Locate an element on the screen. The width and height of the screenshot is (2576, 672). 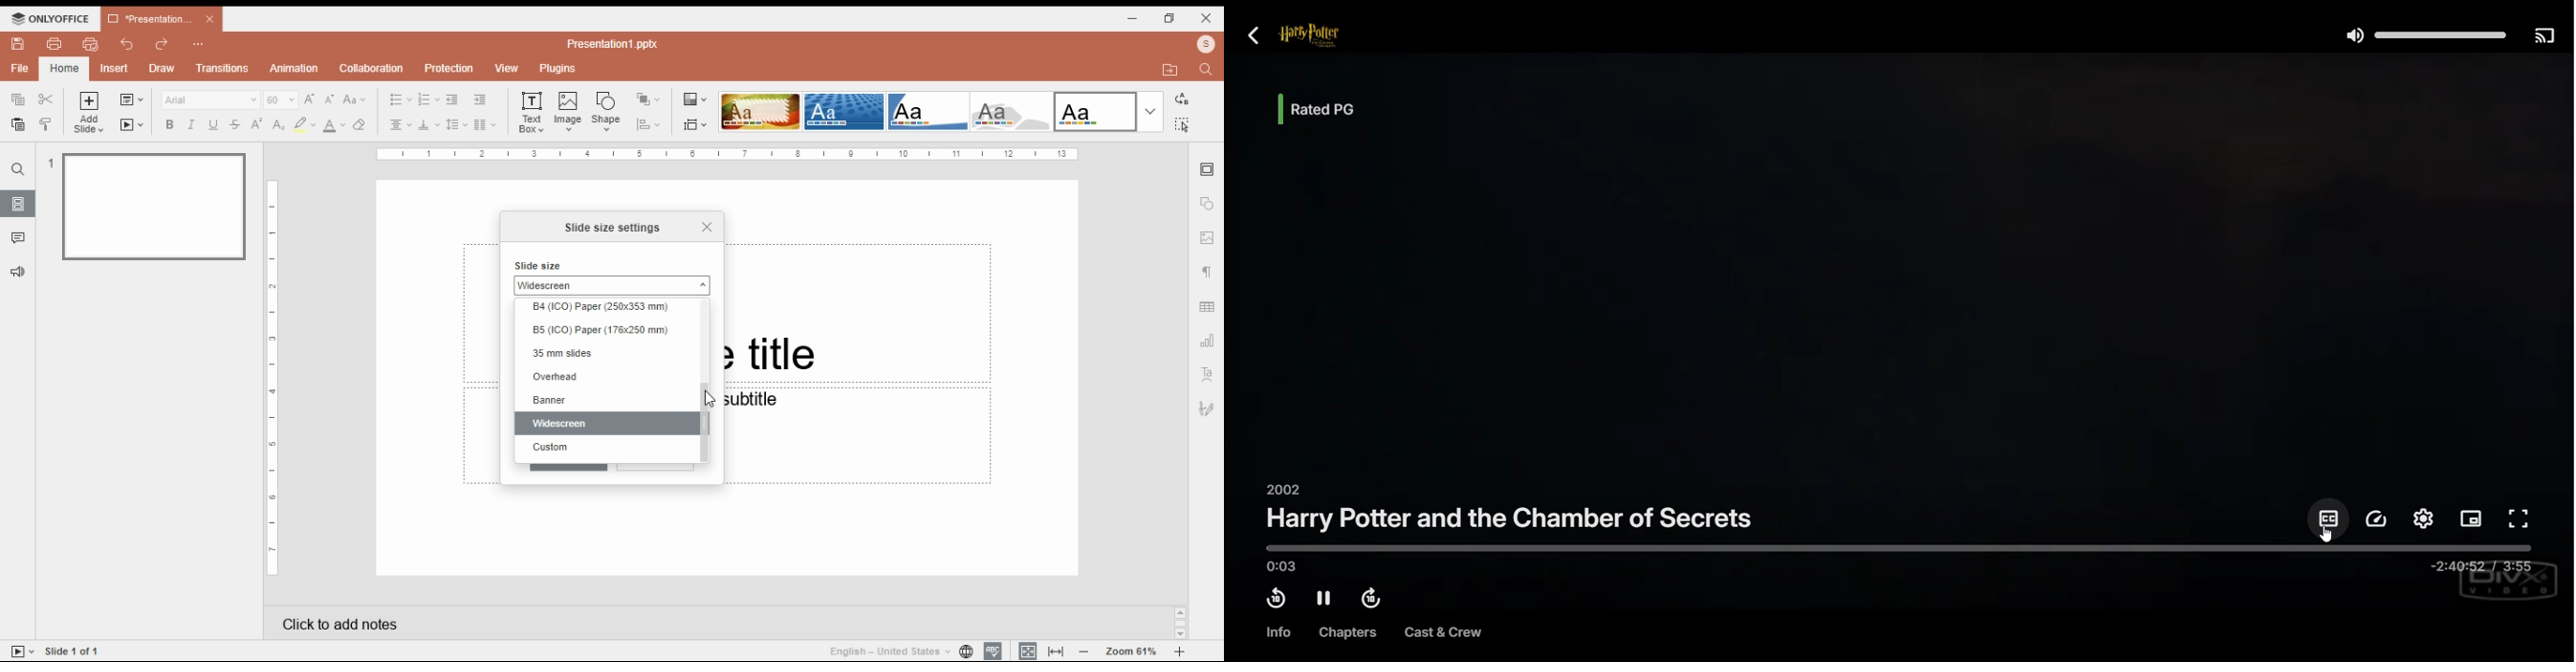
Presentation1.pptx is located at coordinates (616, 43).